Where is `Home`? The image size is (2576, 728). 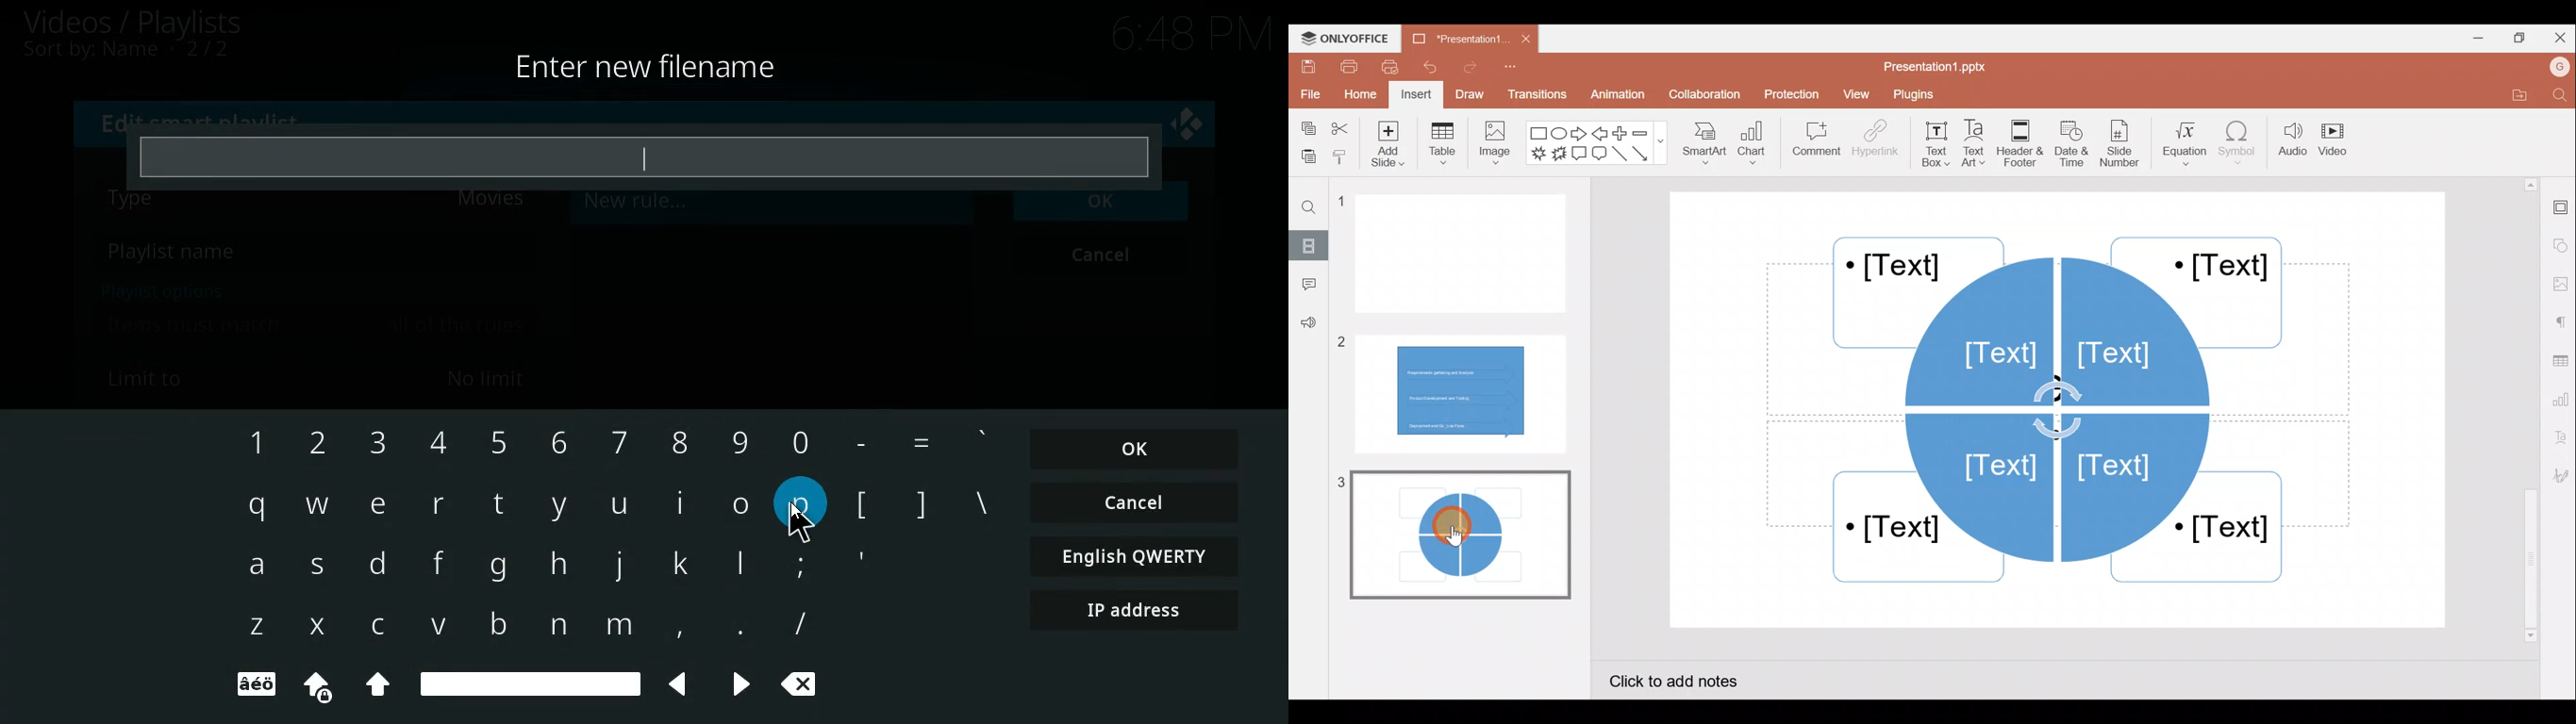
Home is located at coordinates (1360, 95).